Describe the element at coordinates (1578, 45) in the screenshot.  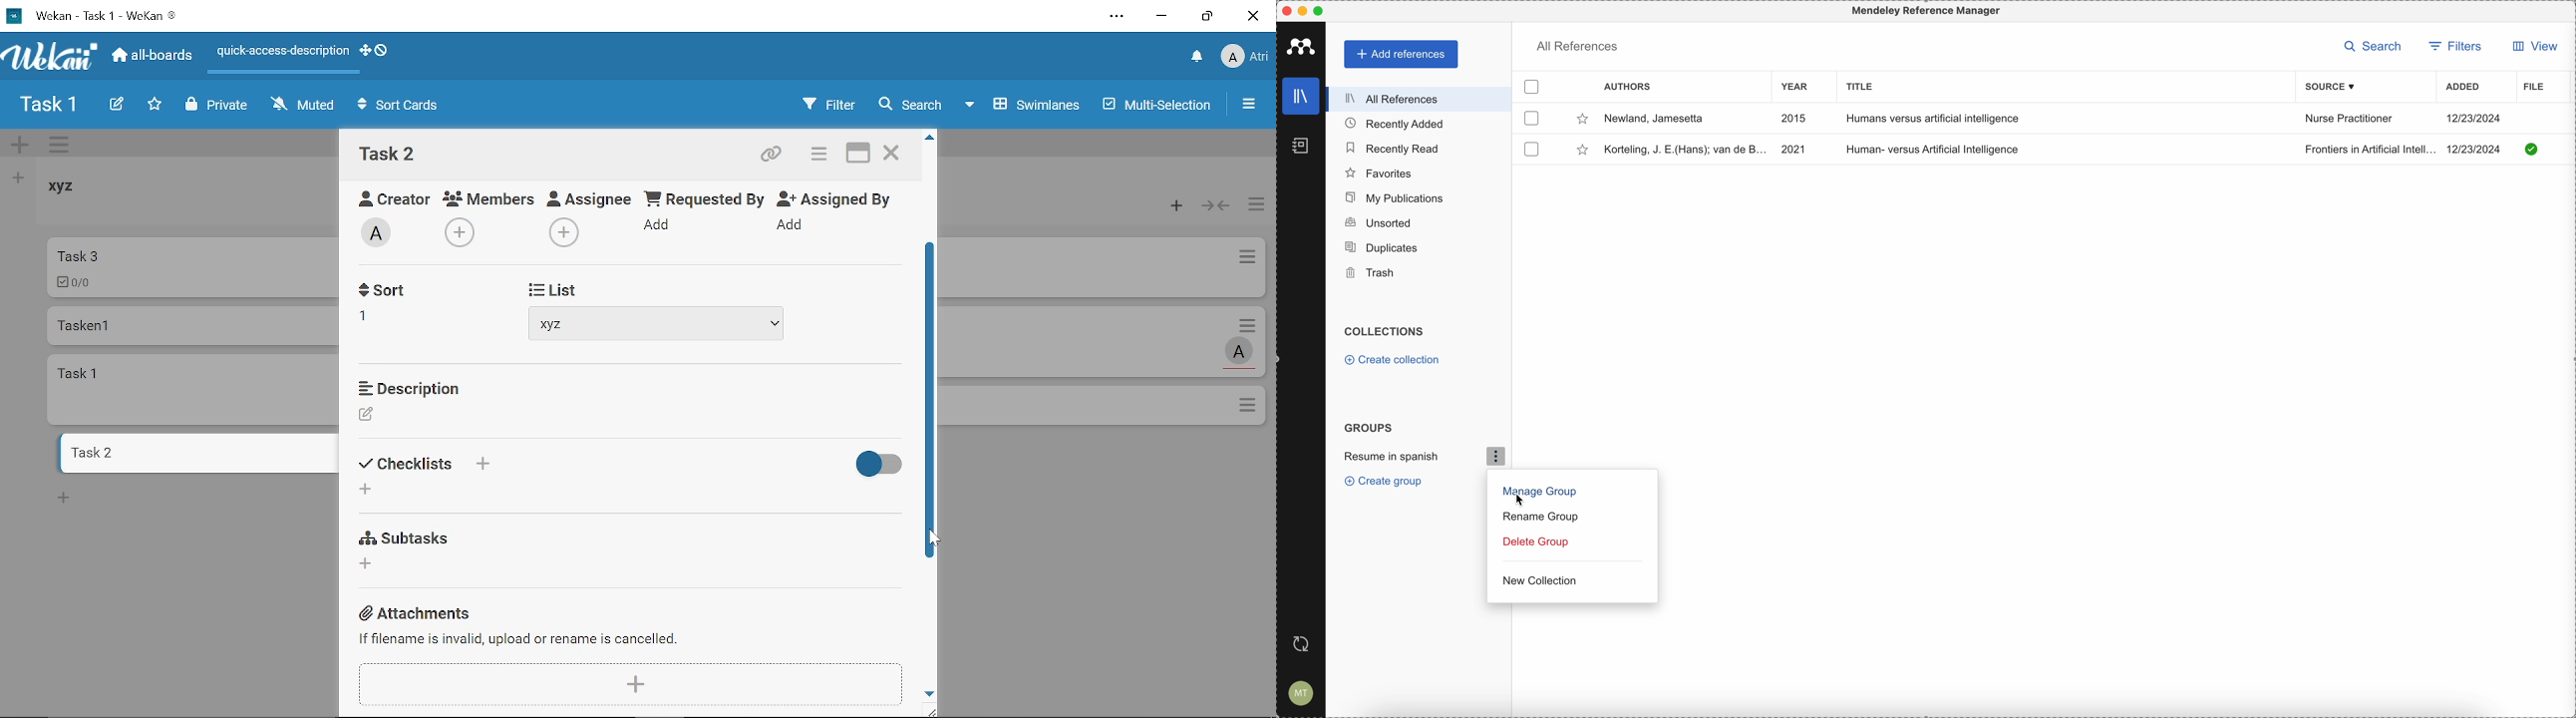
I see `all references` at that location.